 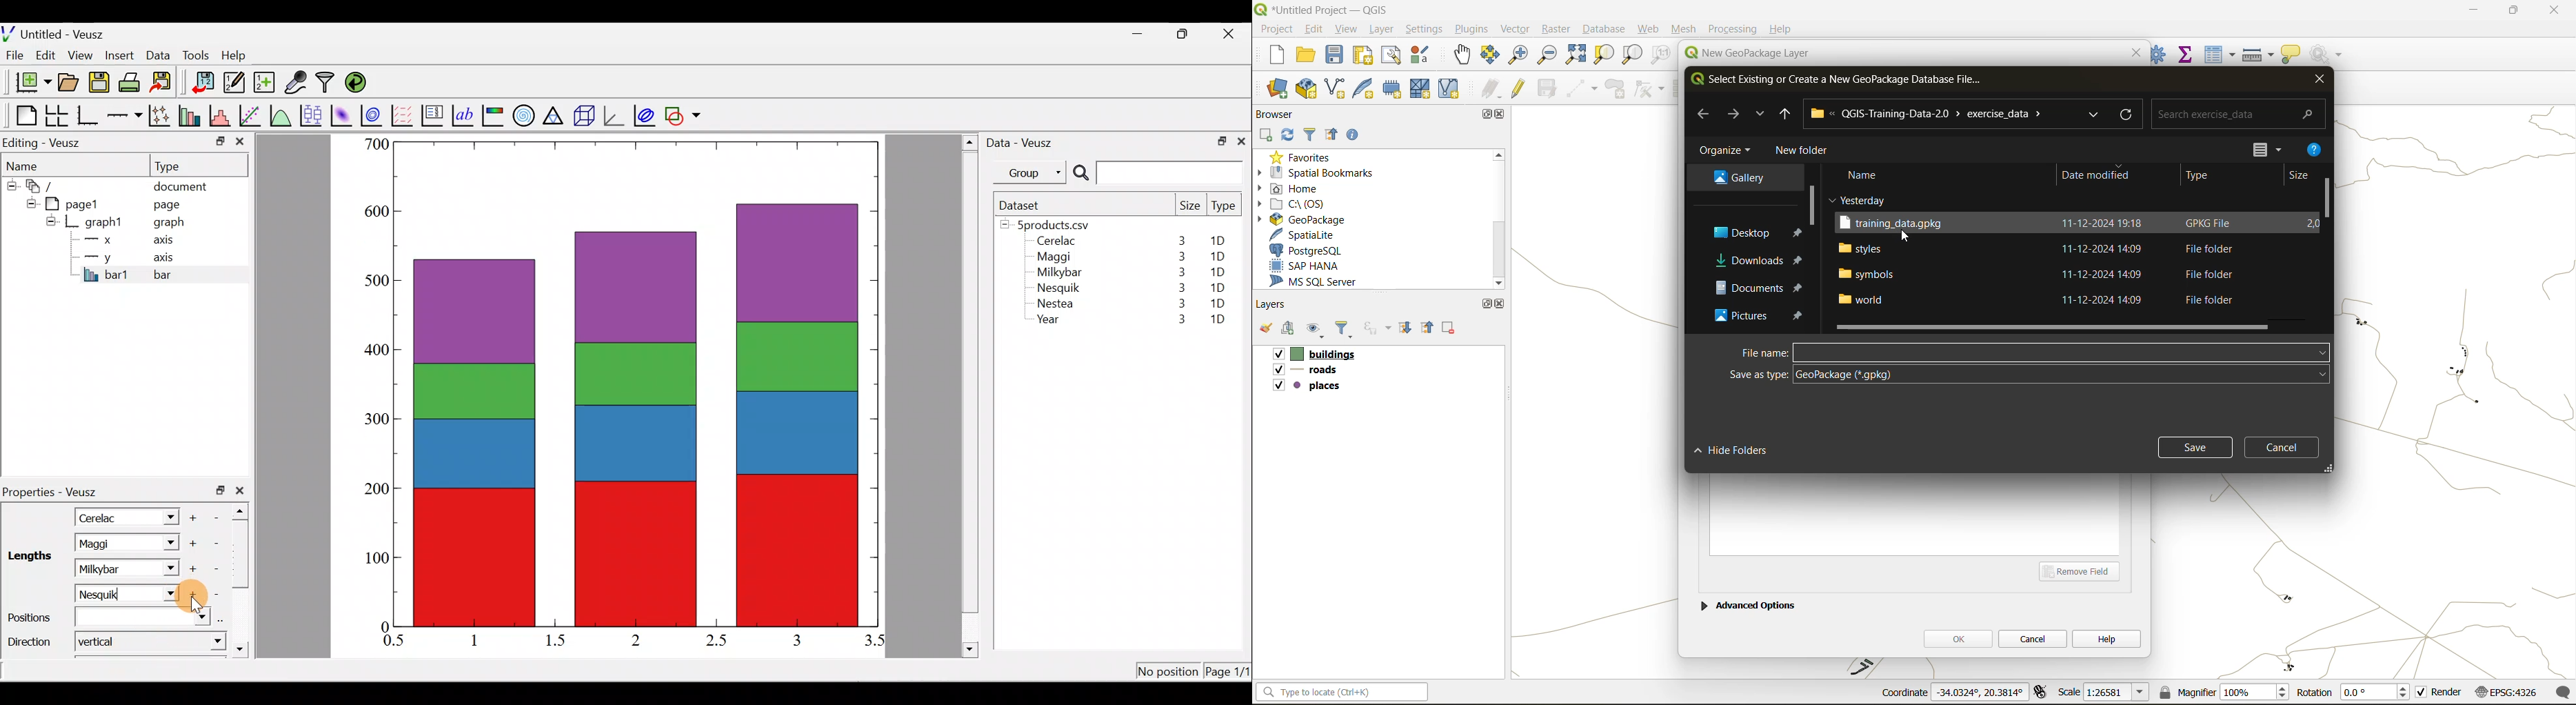 I want to click on view, so click(x=1348, y=28).